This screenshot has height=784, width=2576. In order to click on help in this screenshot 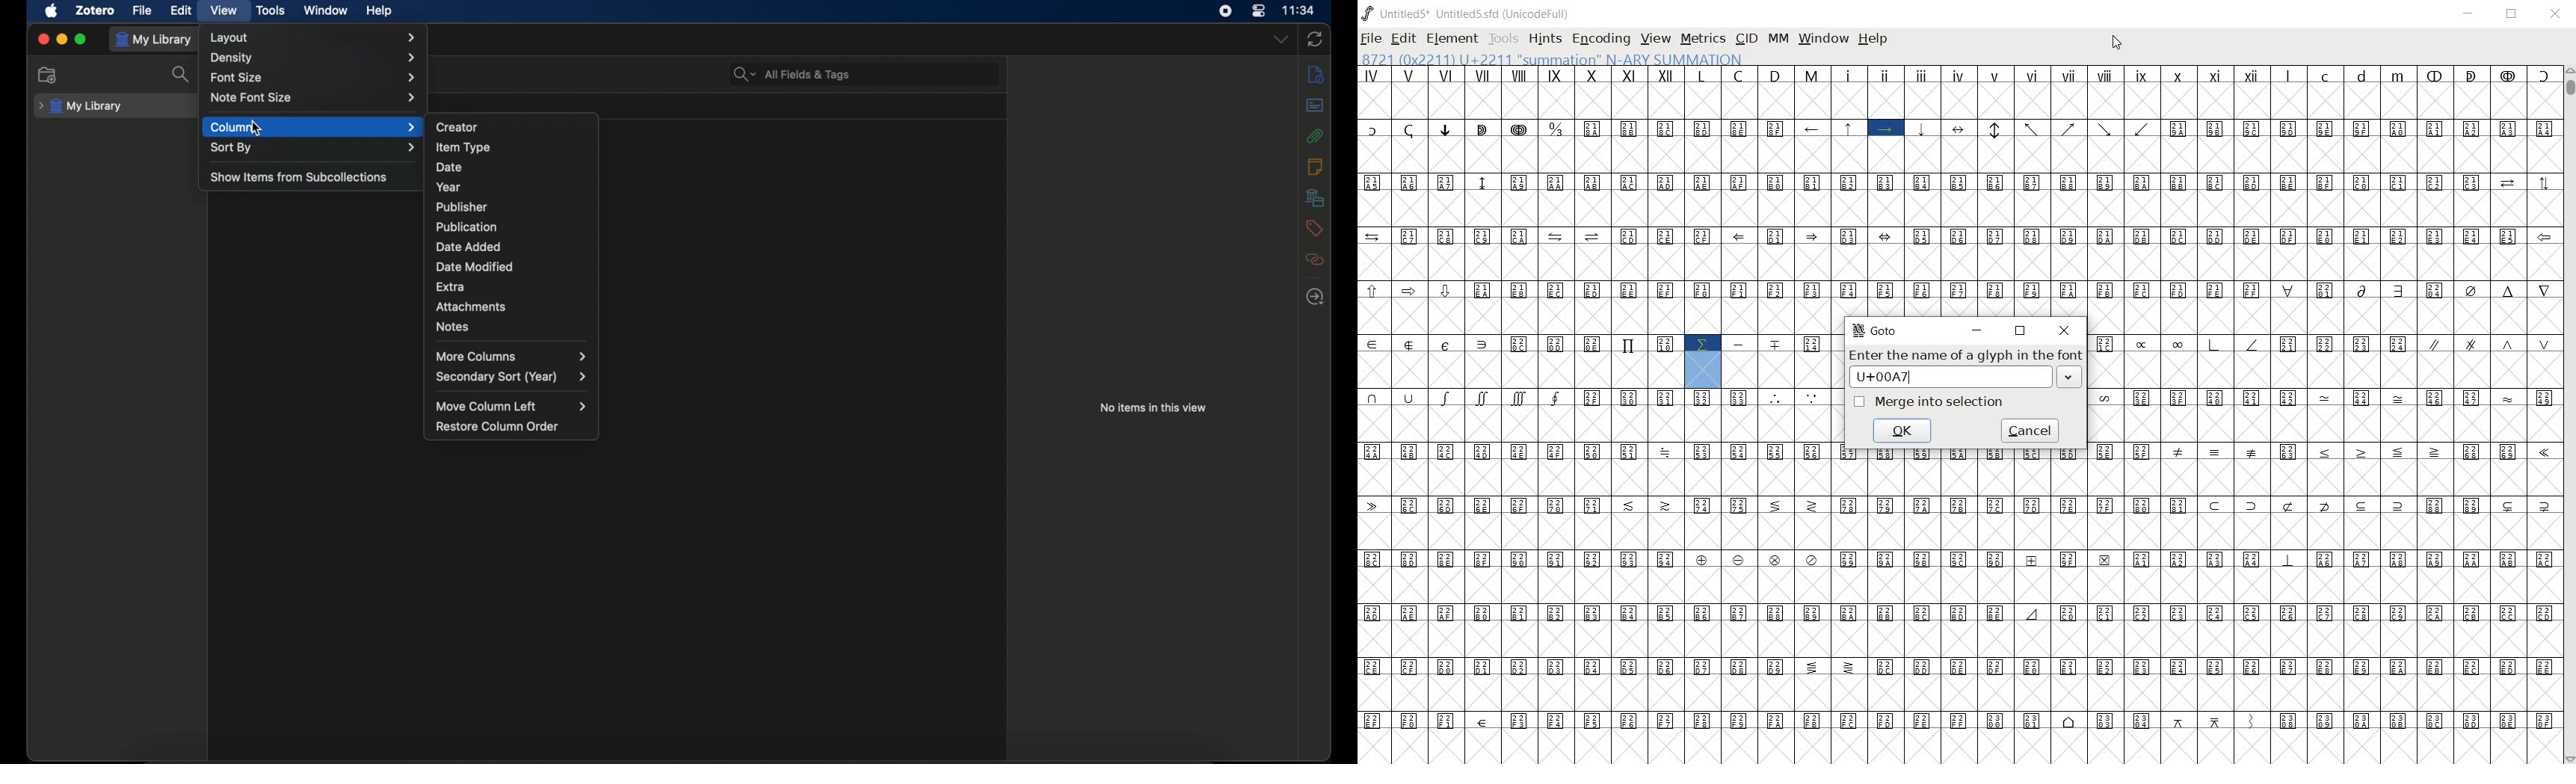, I will do `click(1873, 39)`.